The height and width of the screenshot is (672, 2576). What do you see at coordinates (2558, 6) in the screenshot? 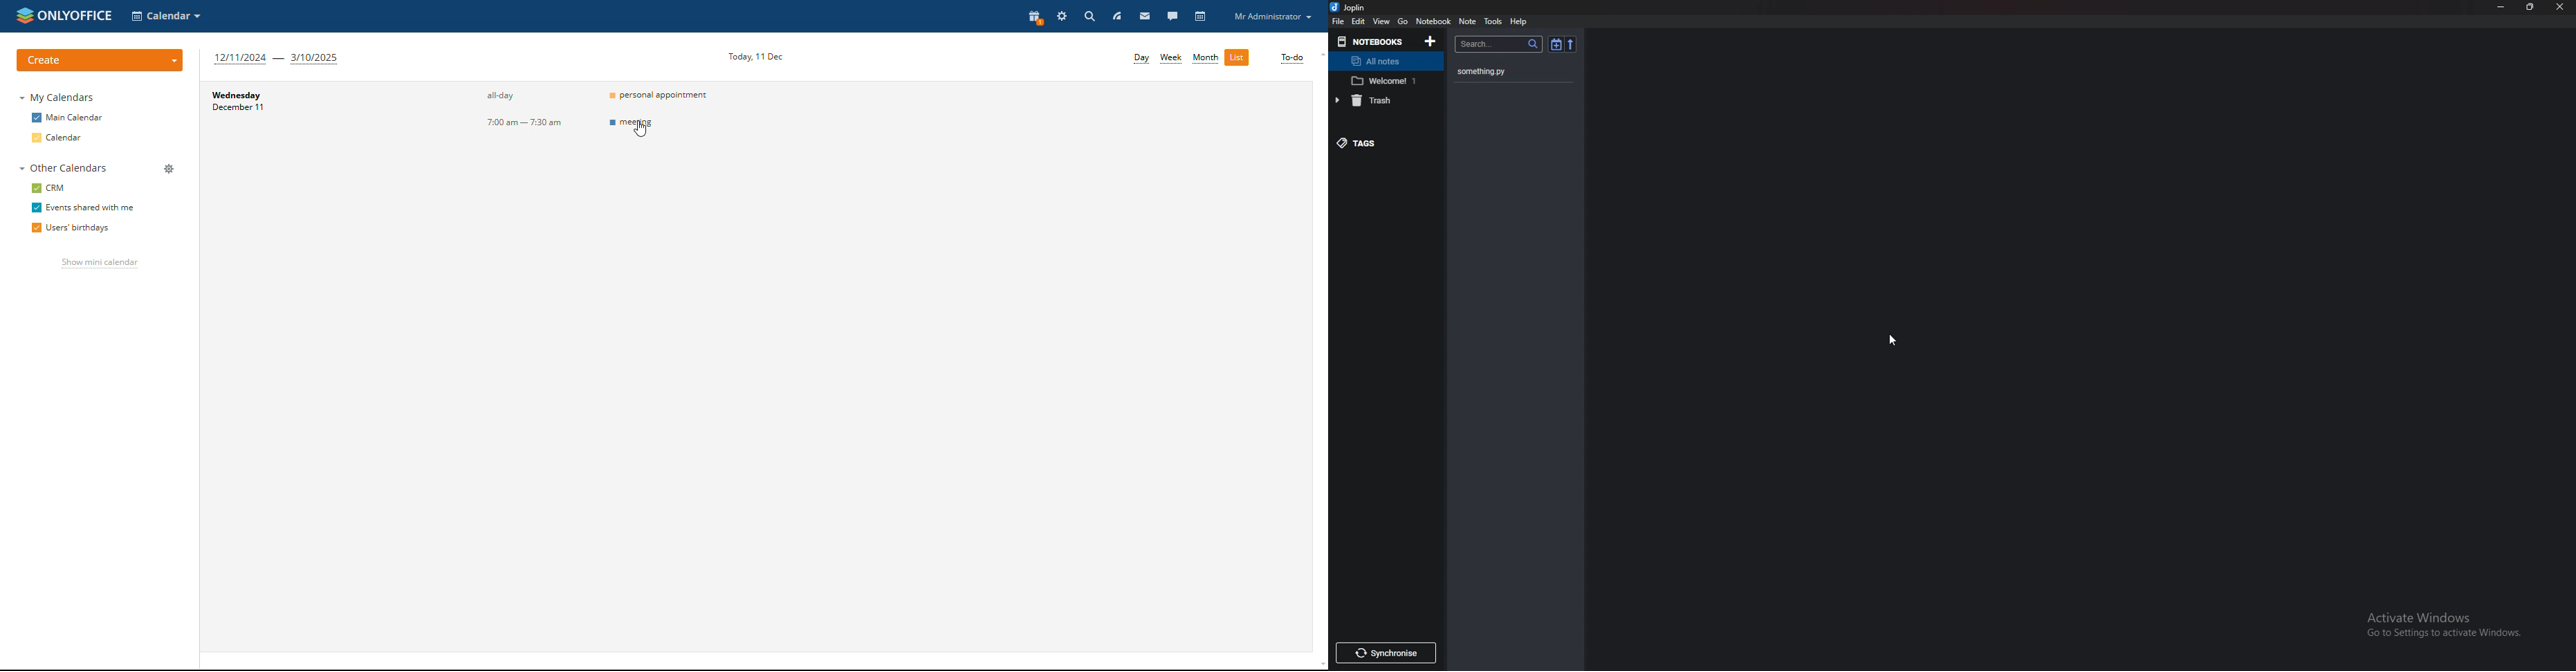
I see `close` at bounding box center [2558, 6].